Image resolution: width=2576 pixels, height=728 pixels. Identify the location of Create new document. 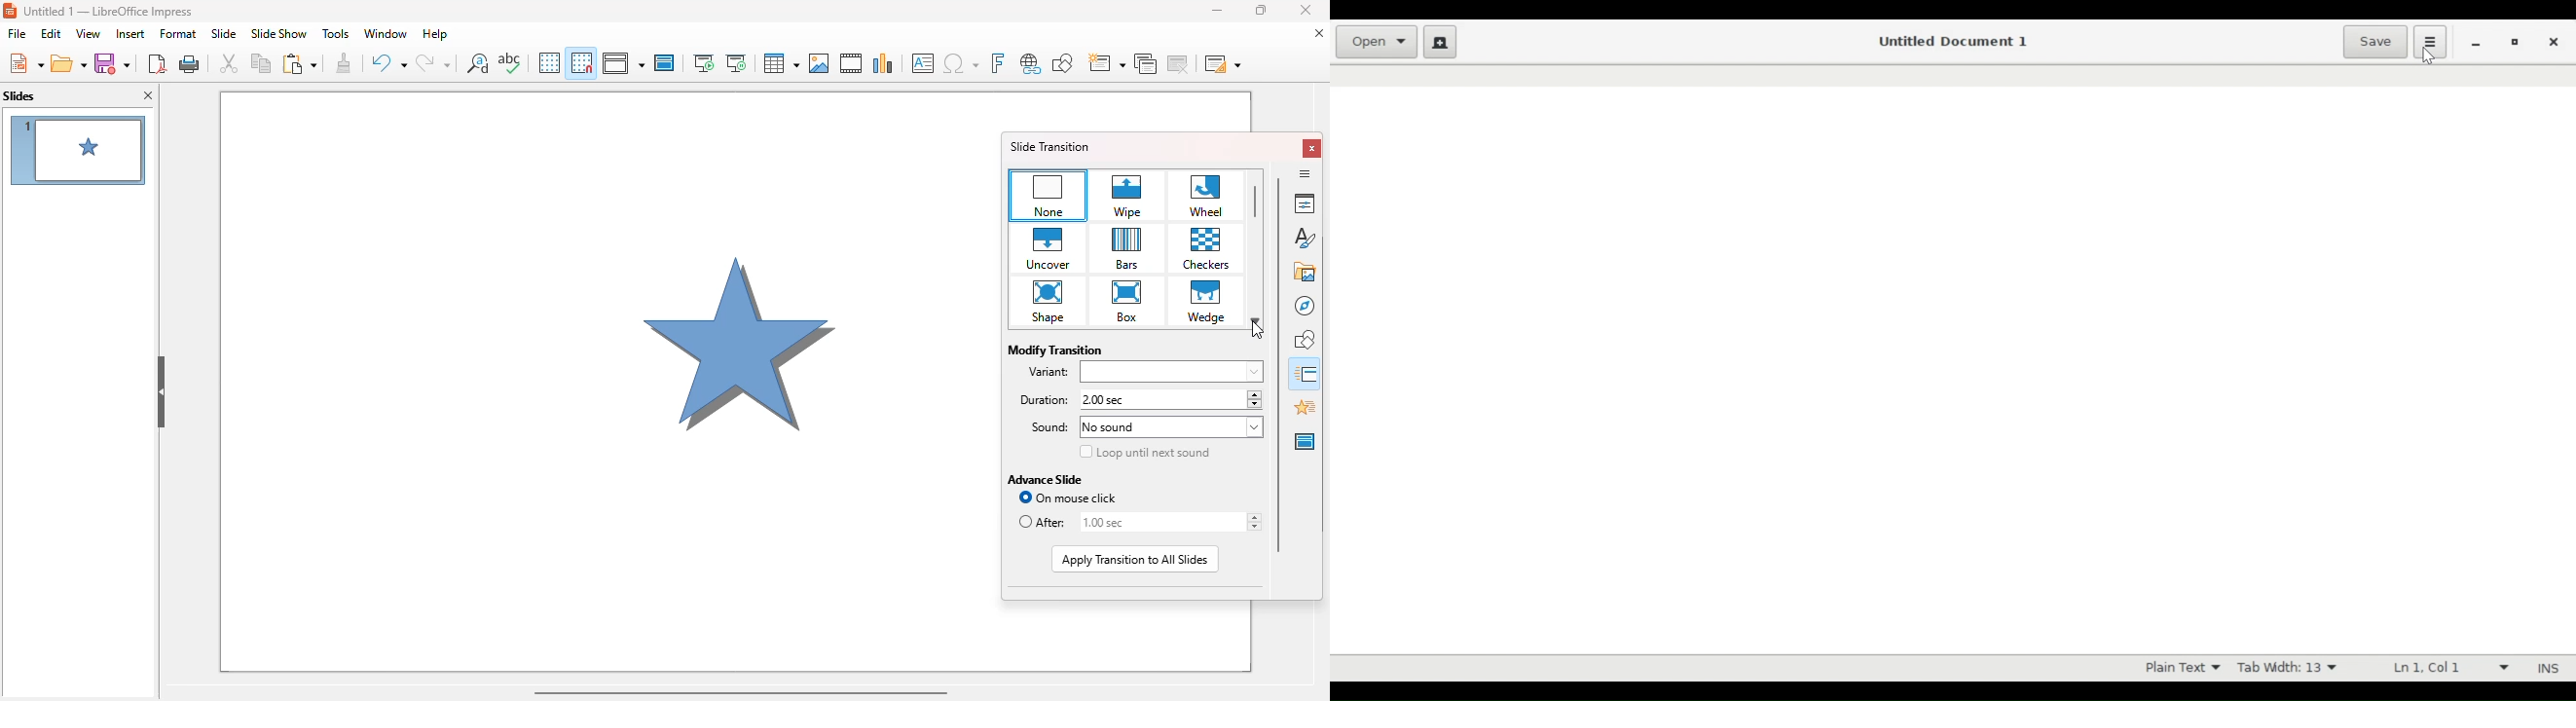
(1441, 42).